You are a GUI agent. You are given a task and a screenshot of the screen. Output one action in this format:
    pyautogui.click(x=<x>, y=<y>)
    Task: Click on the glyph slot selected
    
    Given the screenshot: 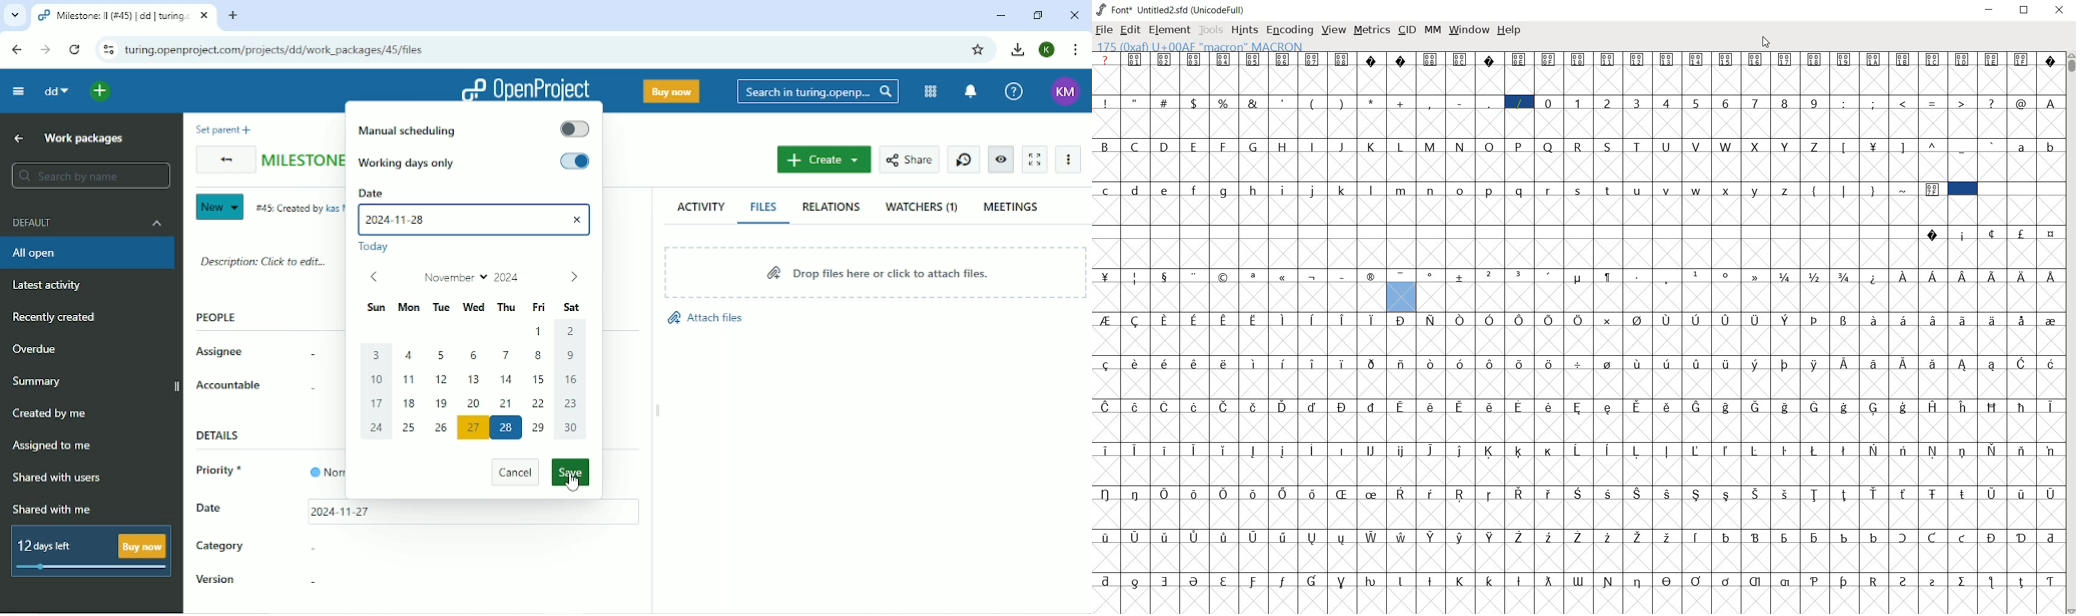 What is the action you would take?
    pyautogui.click(x=1400, y=297)
    